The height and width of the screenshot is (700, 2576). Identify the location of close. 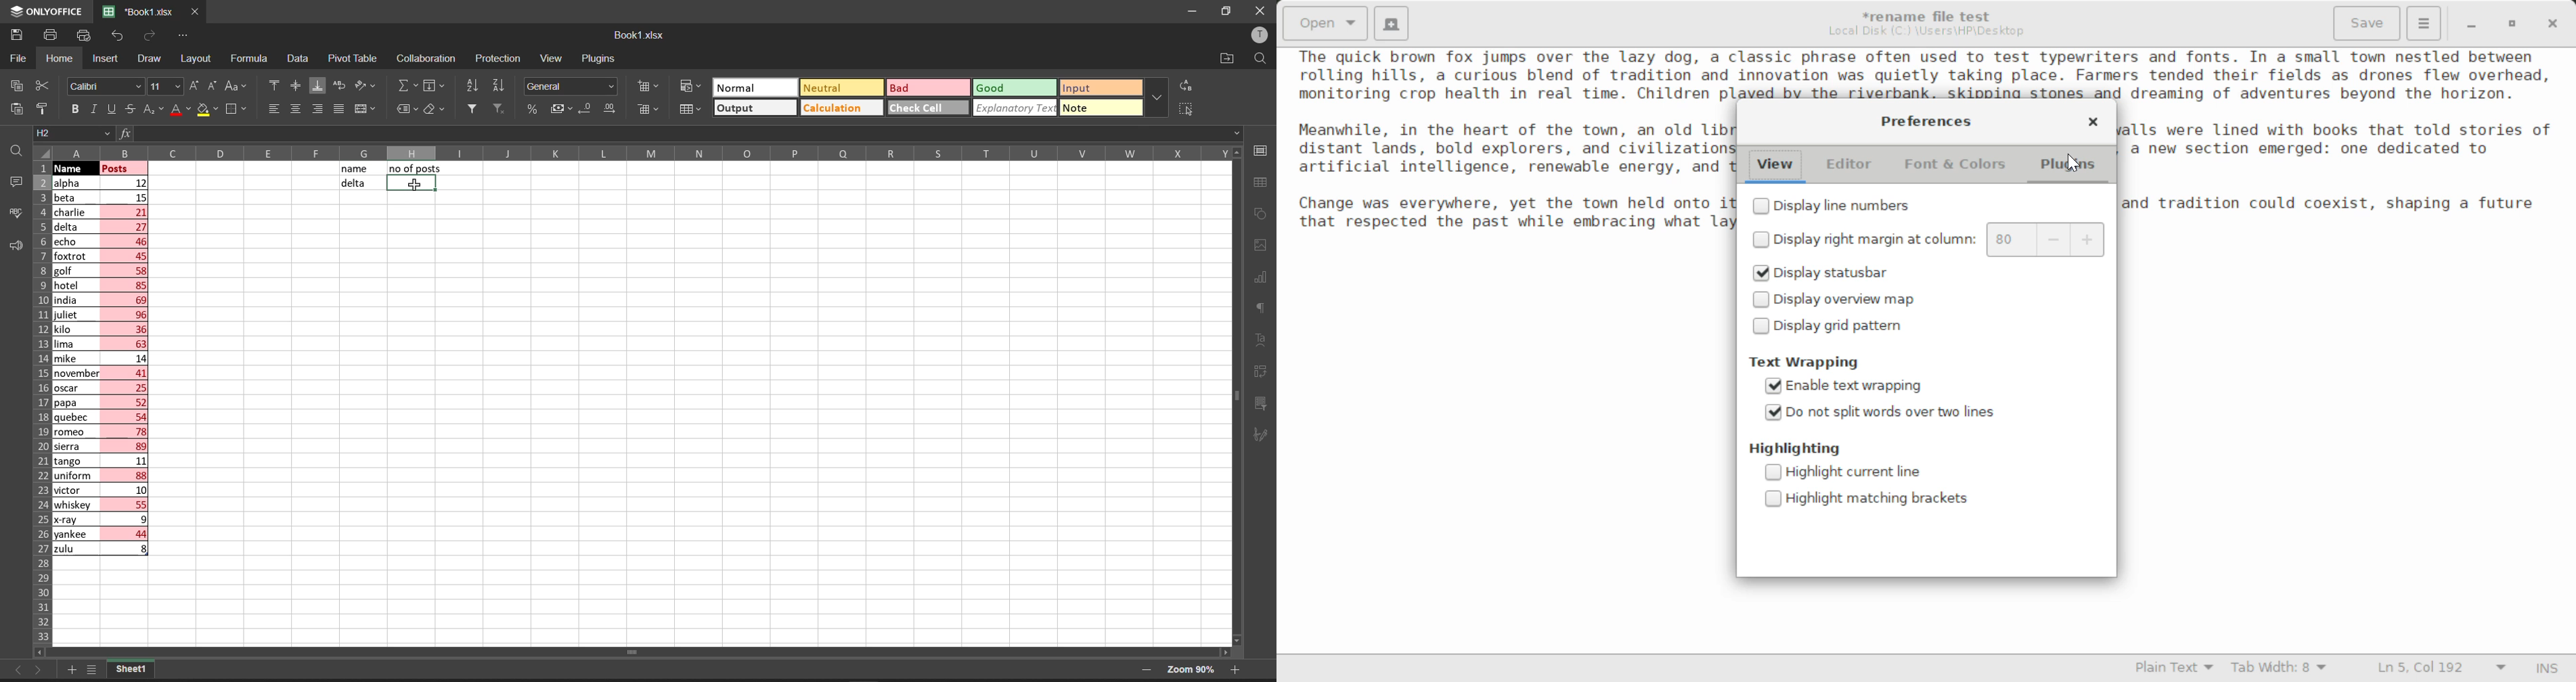
(1258, 11).